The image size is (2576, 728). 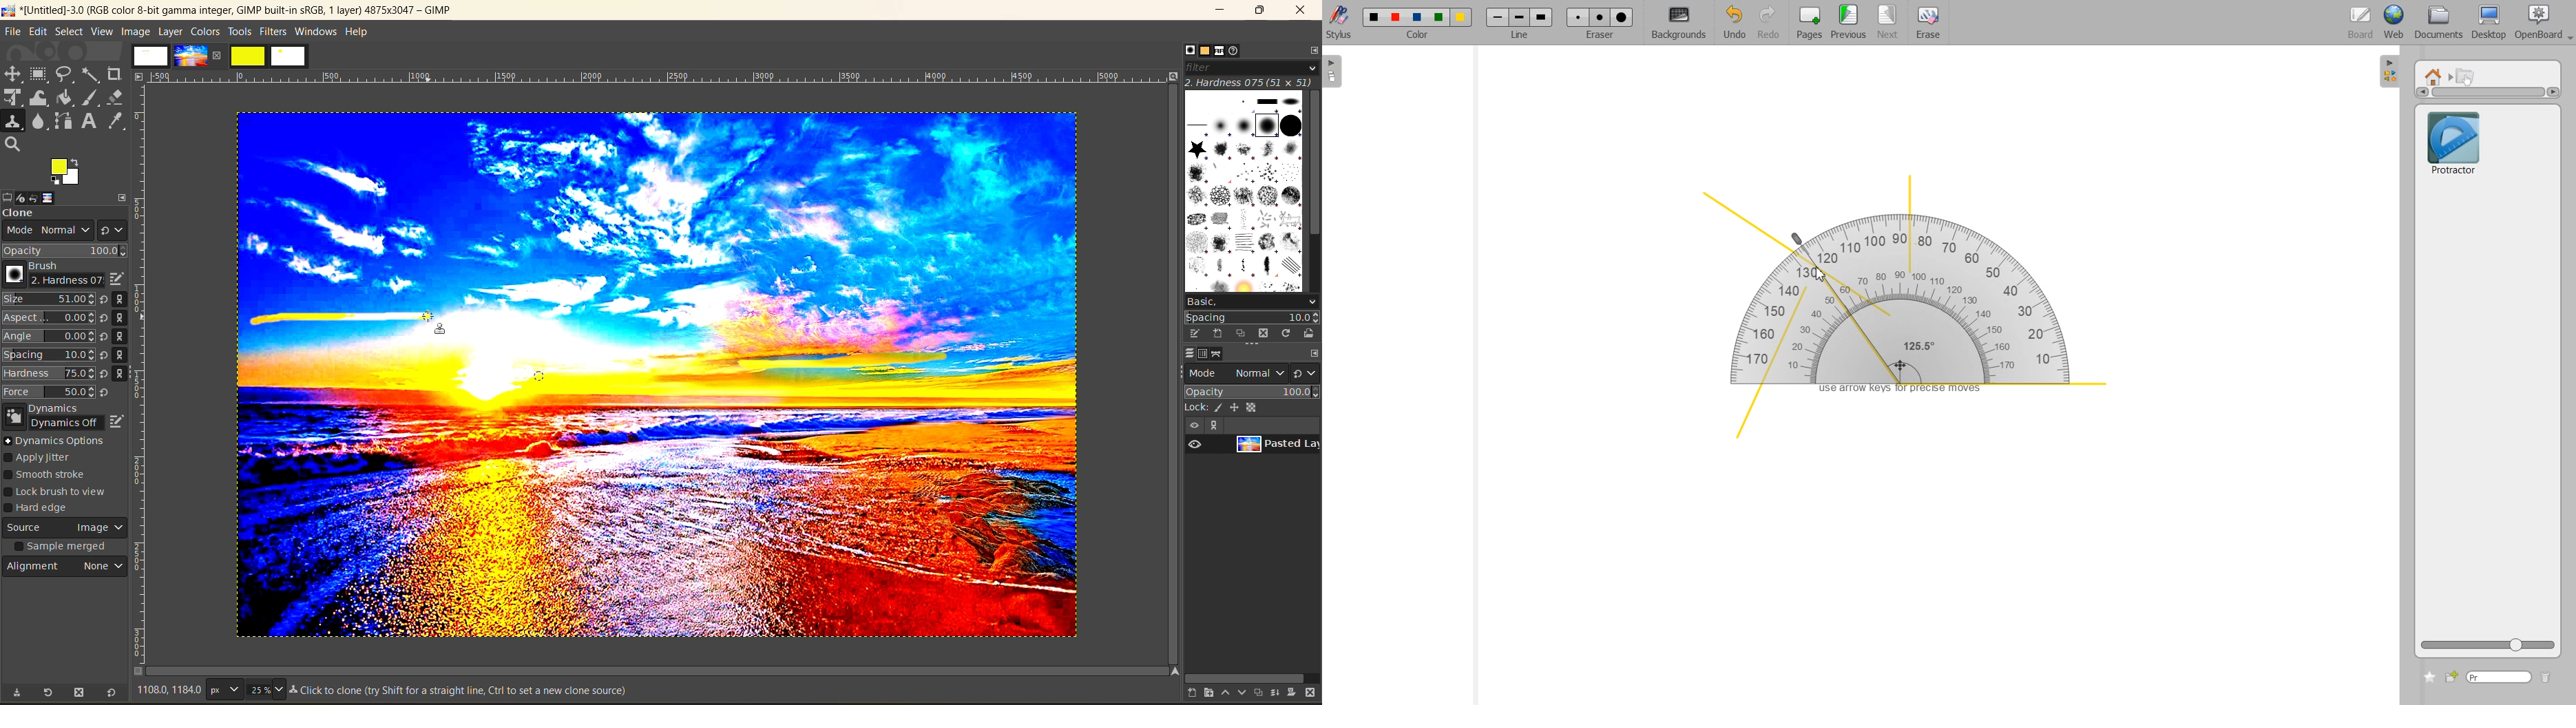 What do you see at coordinates (1190, 333) in the screenshot?
I see `edit this brush` at bounding box center [1190, 333].